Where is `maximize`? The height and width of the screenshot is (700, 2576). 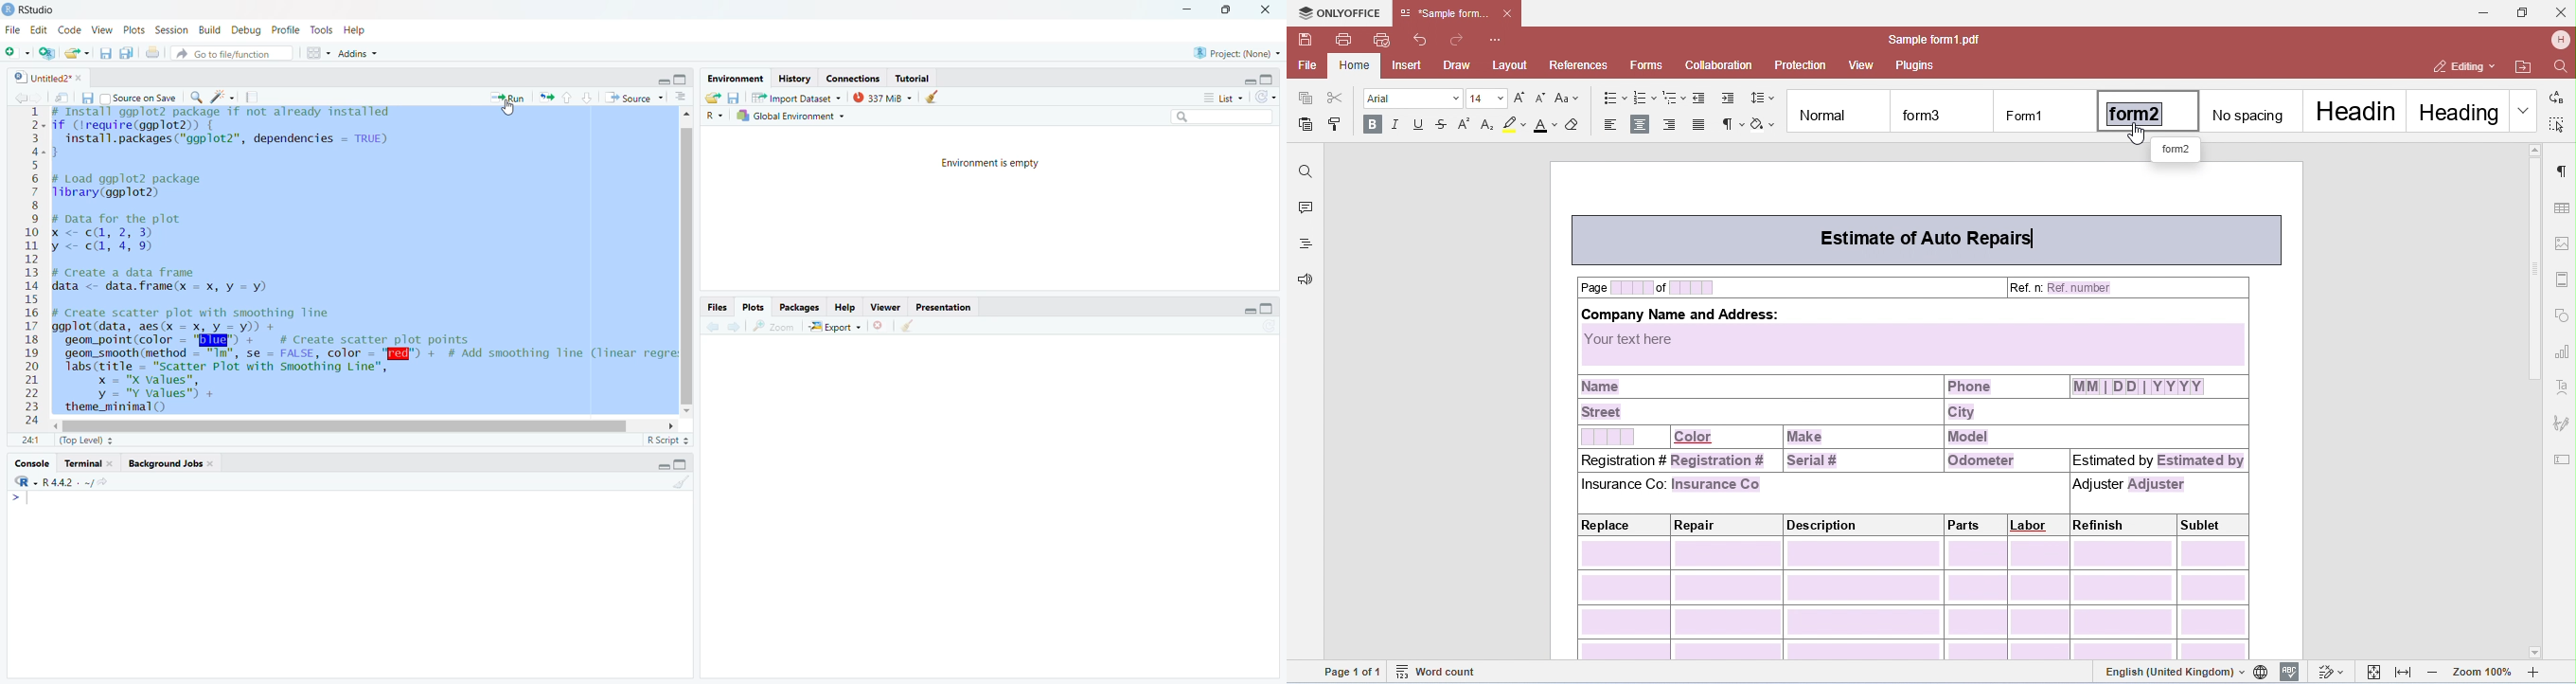
maximize is located at coordinates (1227, 9).